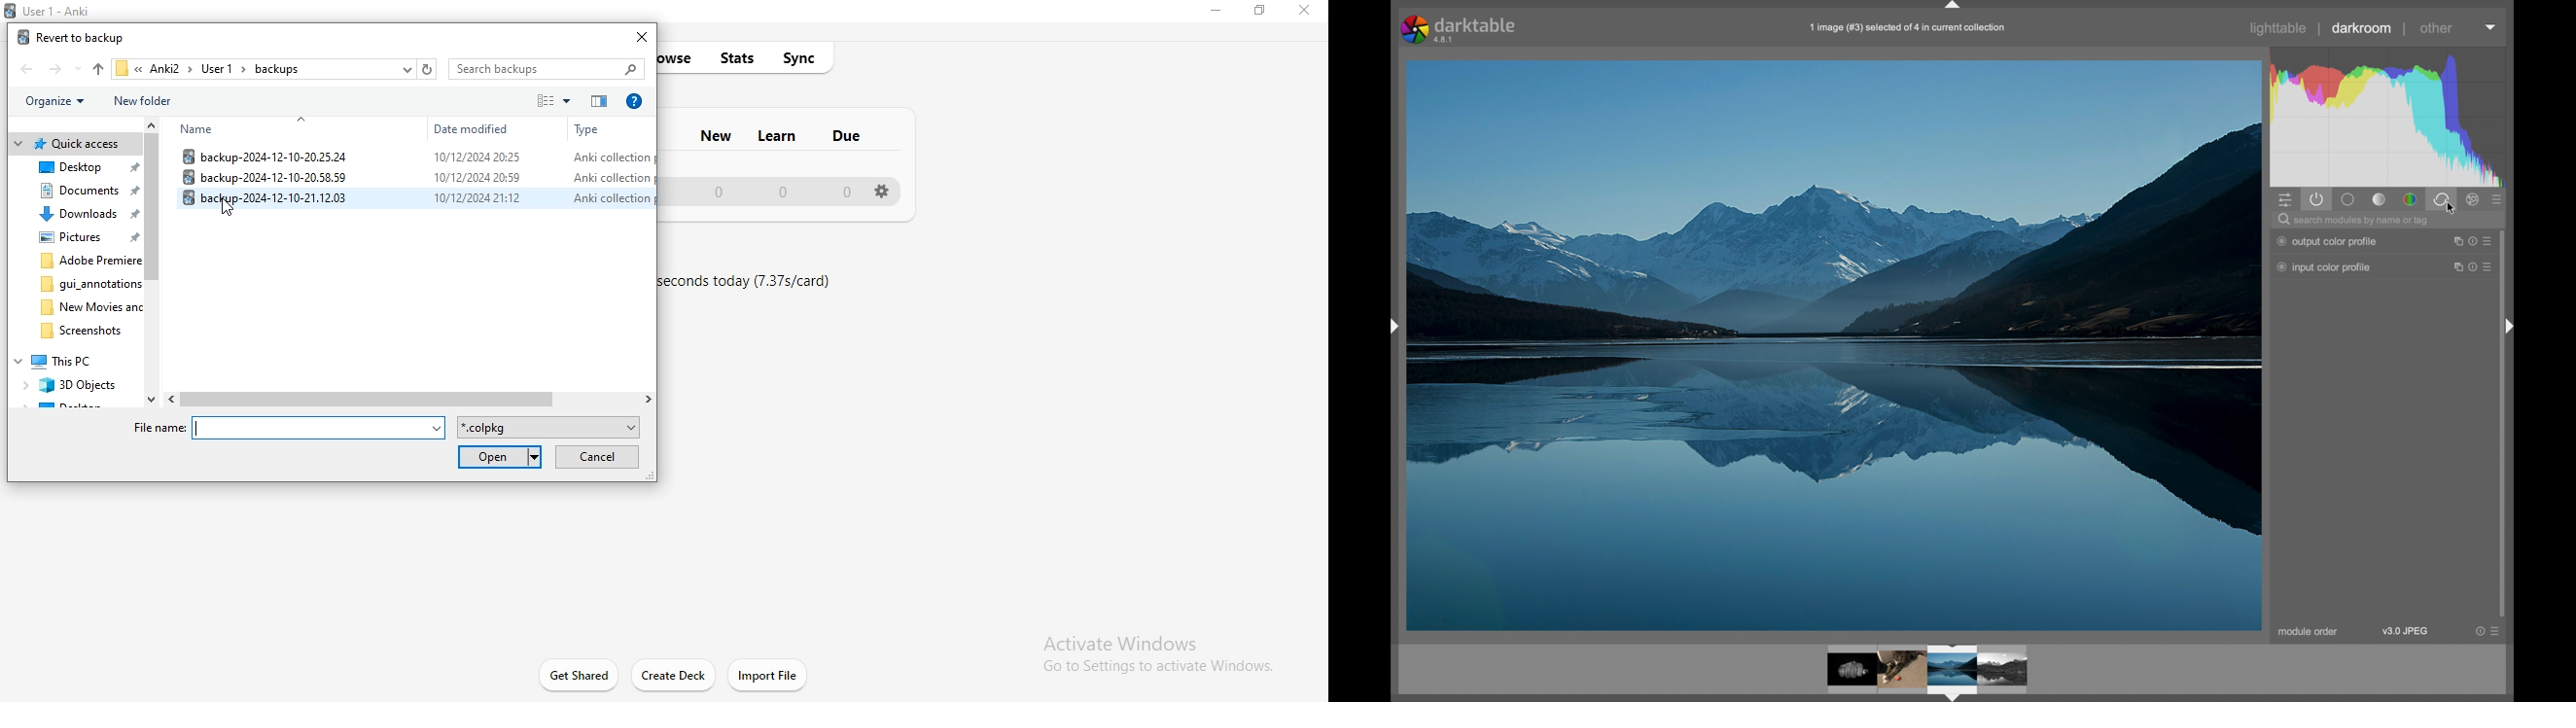  Describe the element at coordinates (578, 673) in the screenshot. I see `get started` at that location.